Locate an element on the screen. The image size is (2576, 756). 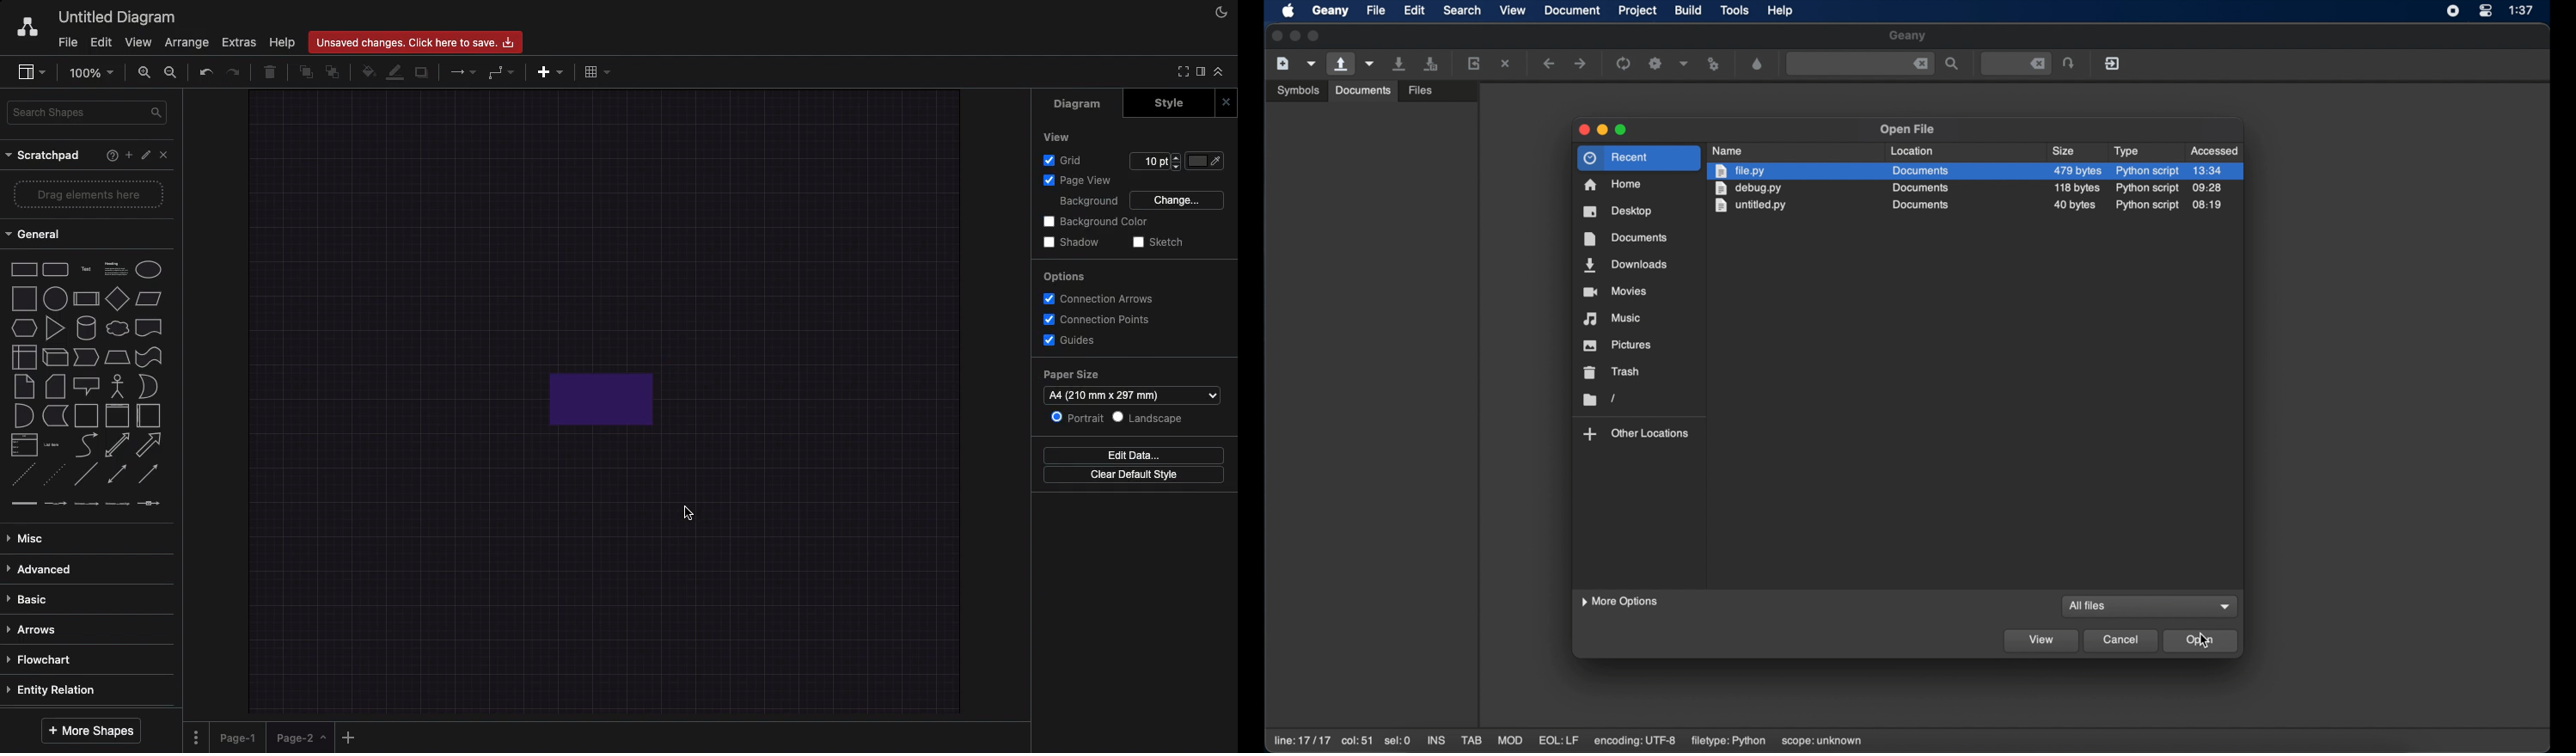
Night shift  is located at coordinates (1219, 13).